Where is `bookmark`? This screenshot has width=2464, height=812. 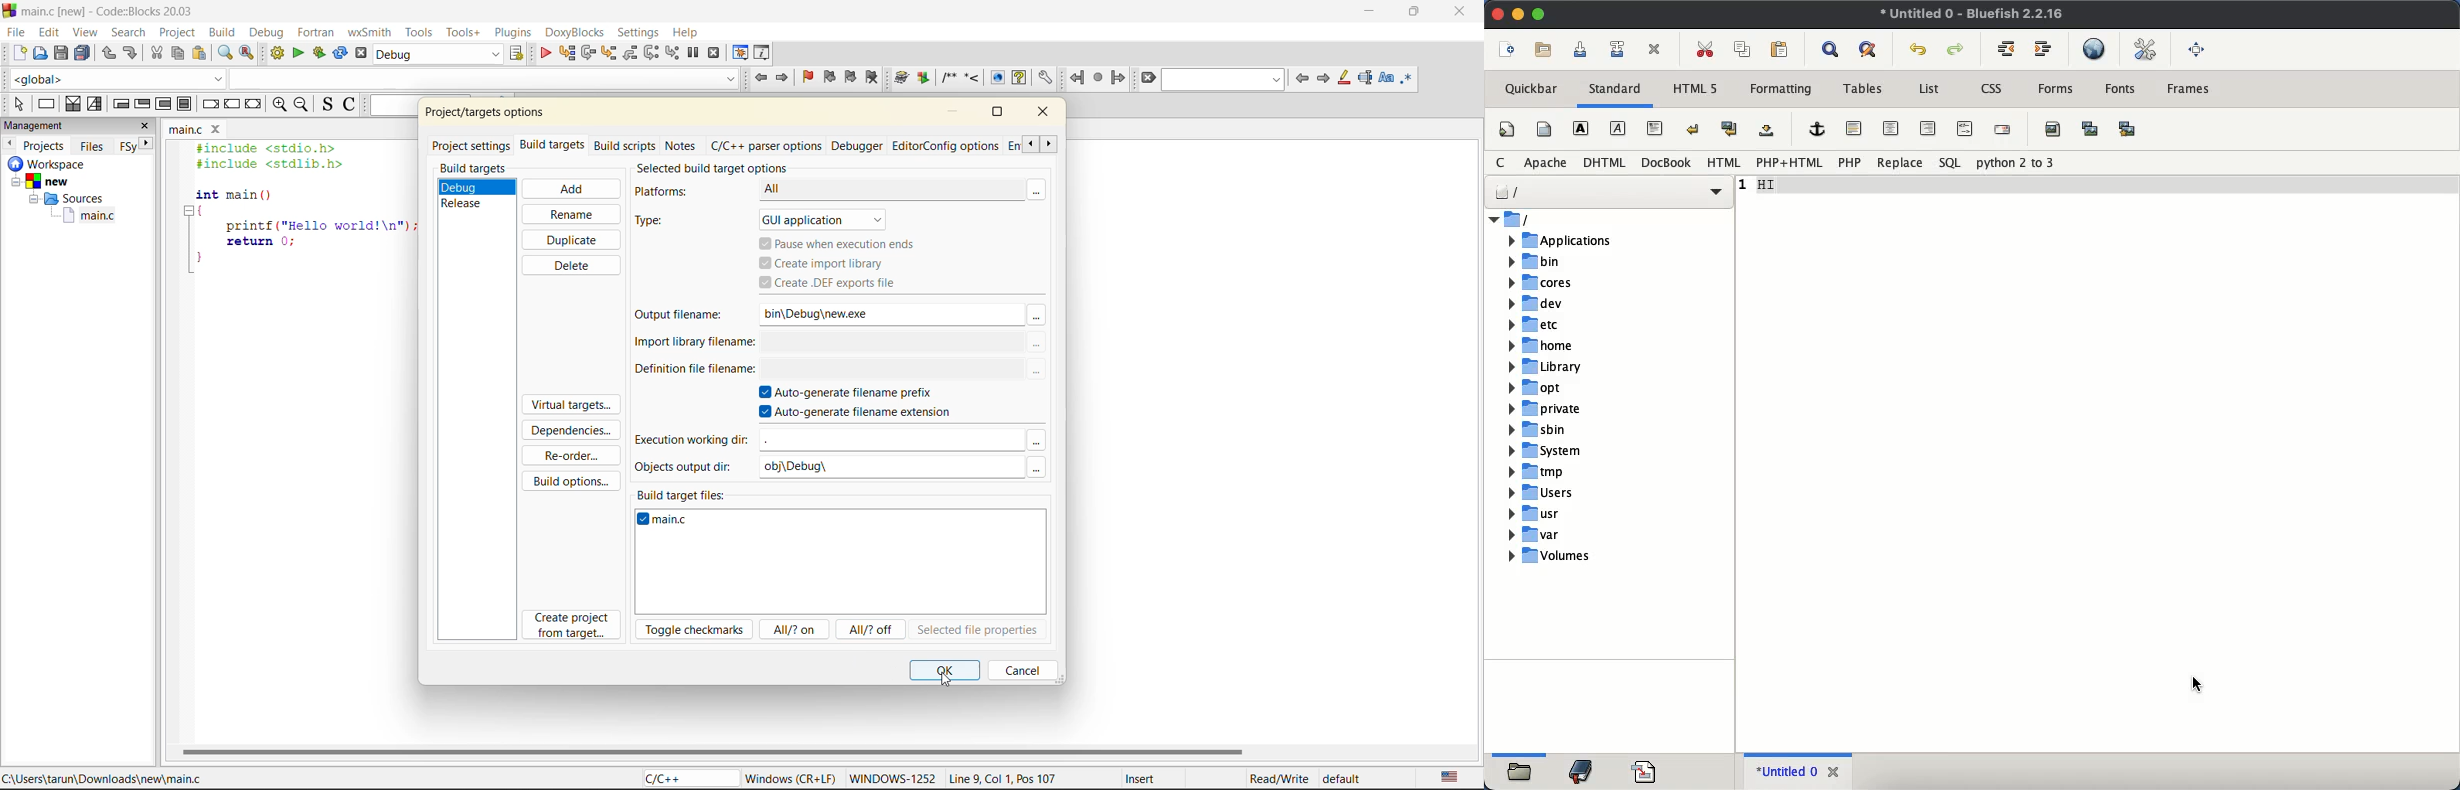
bookmark is located at coordinates (1582, 772).